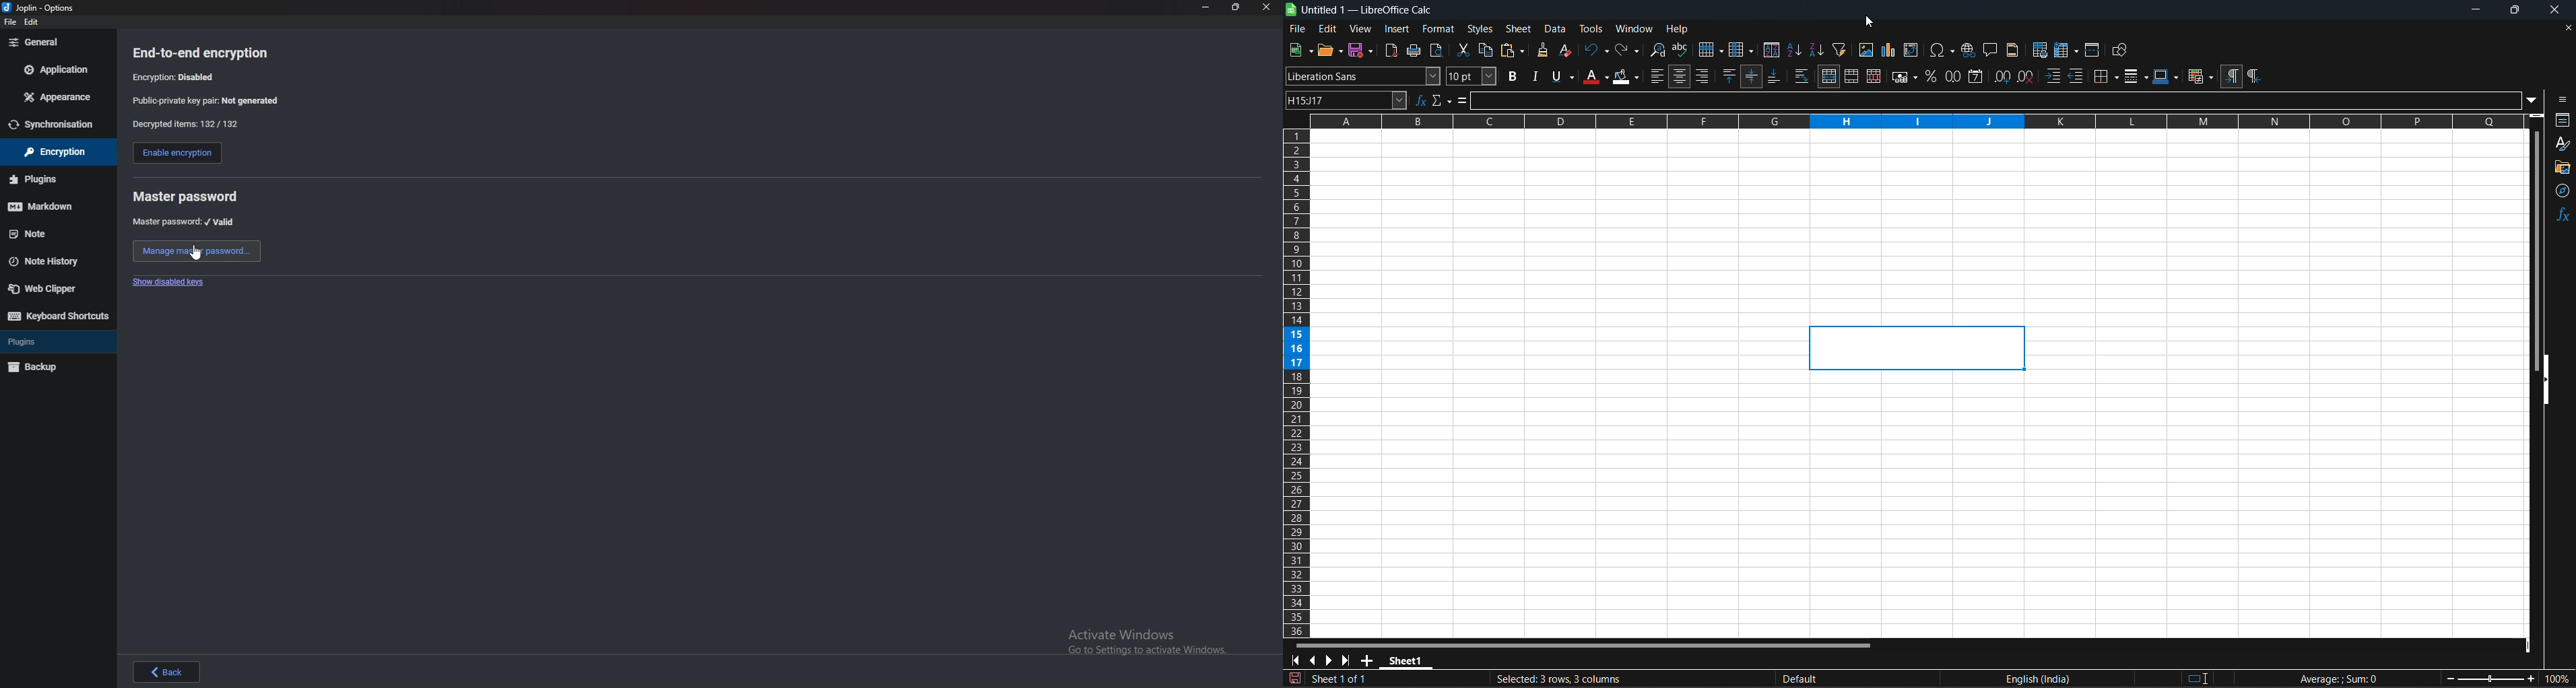  What do you see at coordinates (184, 124) in the screenshot?
I see `decrypted items` at bounding box center [184, 124].